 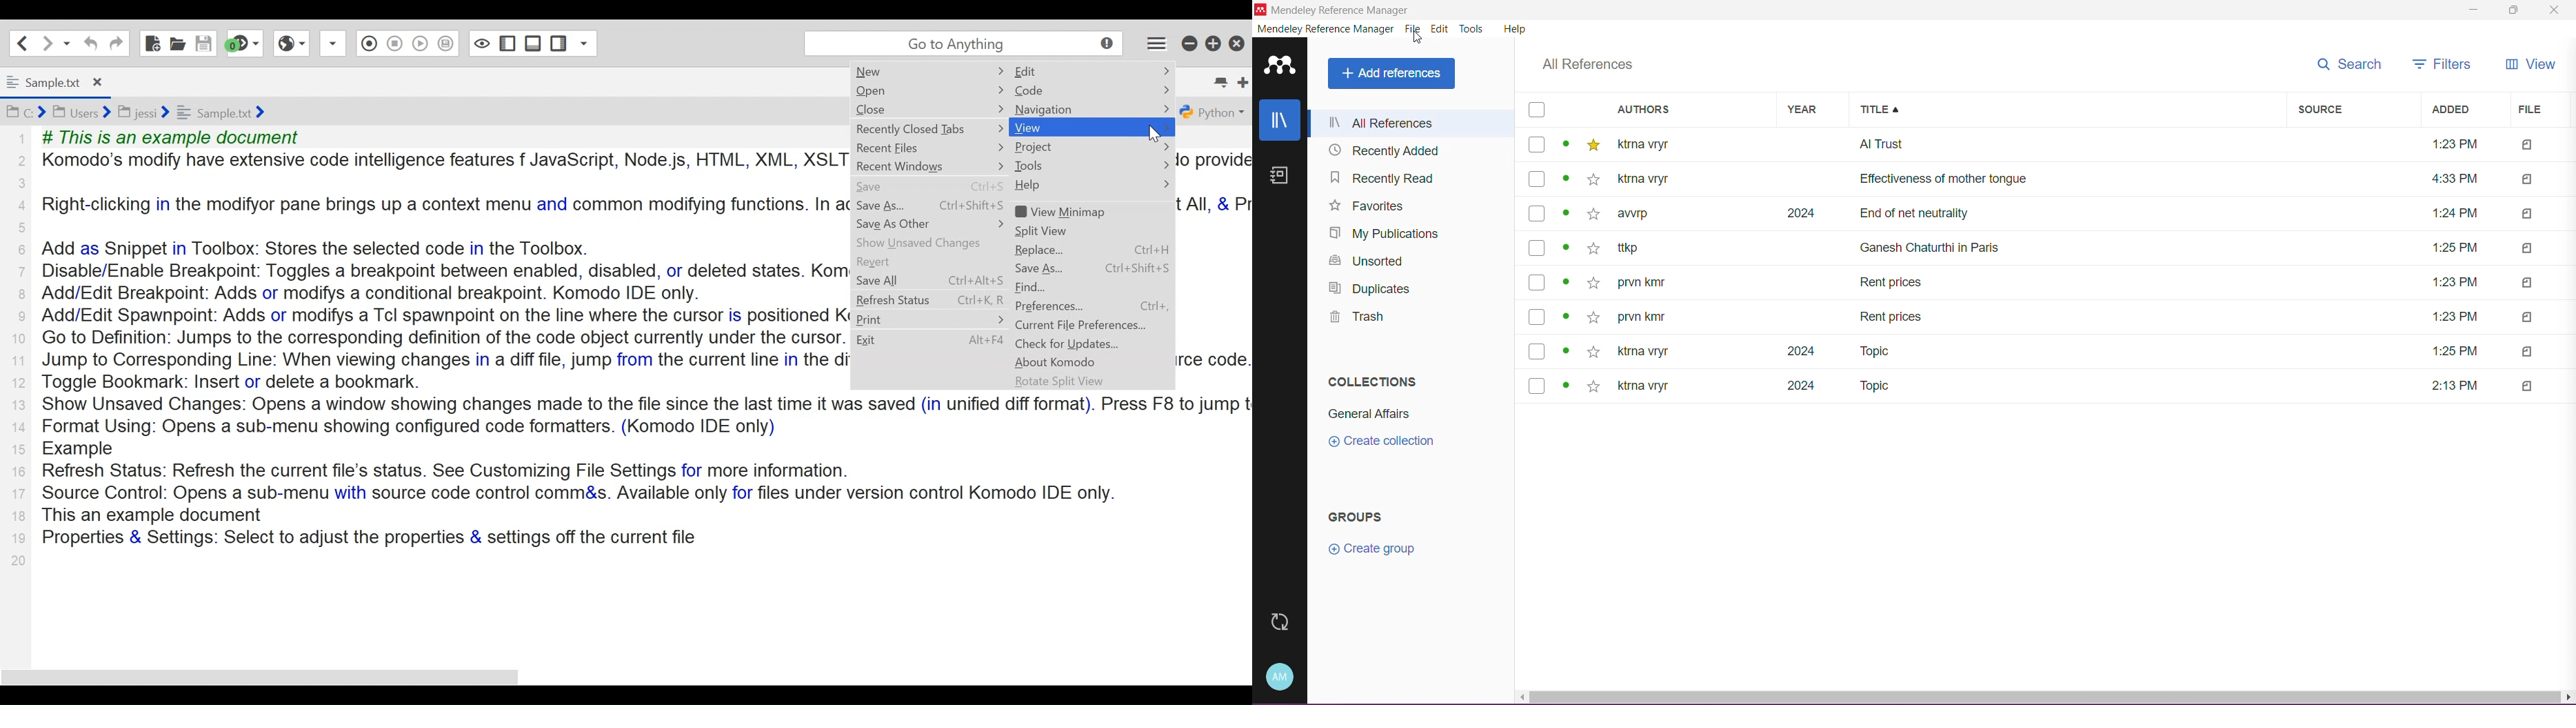 What do you see at coordinates (483, 43) in the screenshot?
I see `Show/Hide Left pane` at bounding box center [483, 43].